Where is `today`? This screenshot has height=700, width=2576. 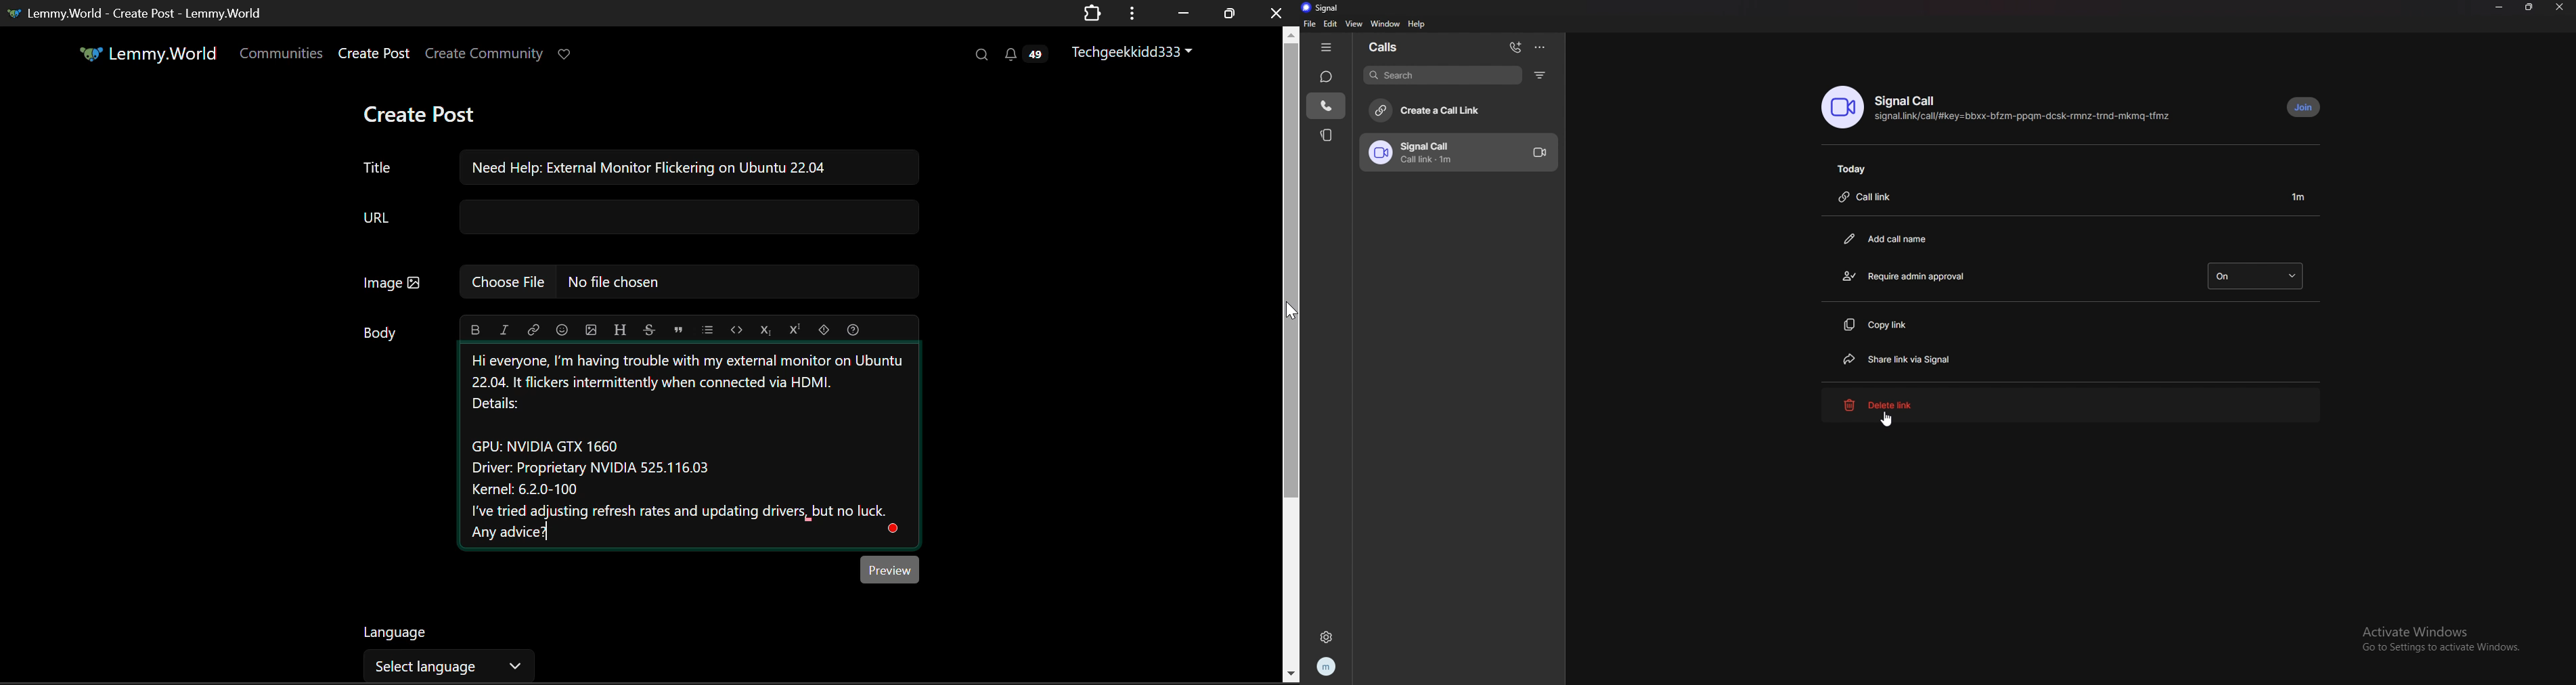
today is located at coordinates (1855, 168).